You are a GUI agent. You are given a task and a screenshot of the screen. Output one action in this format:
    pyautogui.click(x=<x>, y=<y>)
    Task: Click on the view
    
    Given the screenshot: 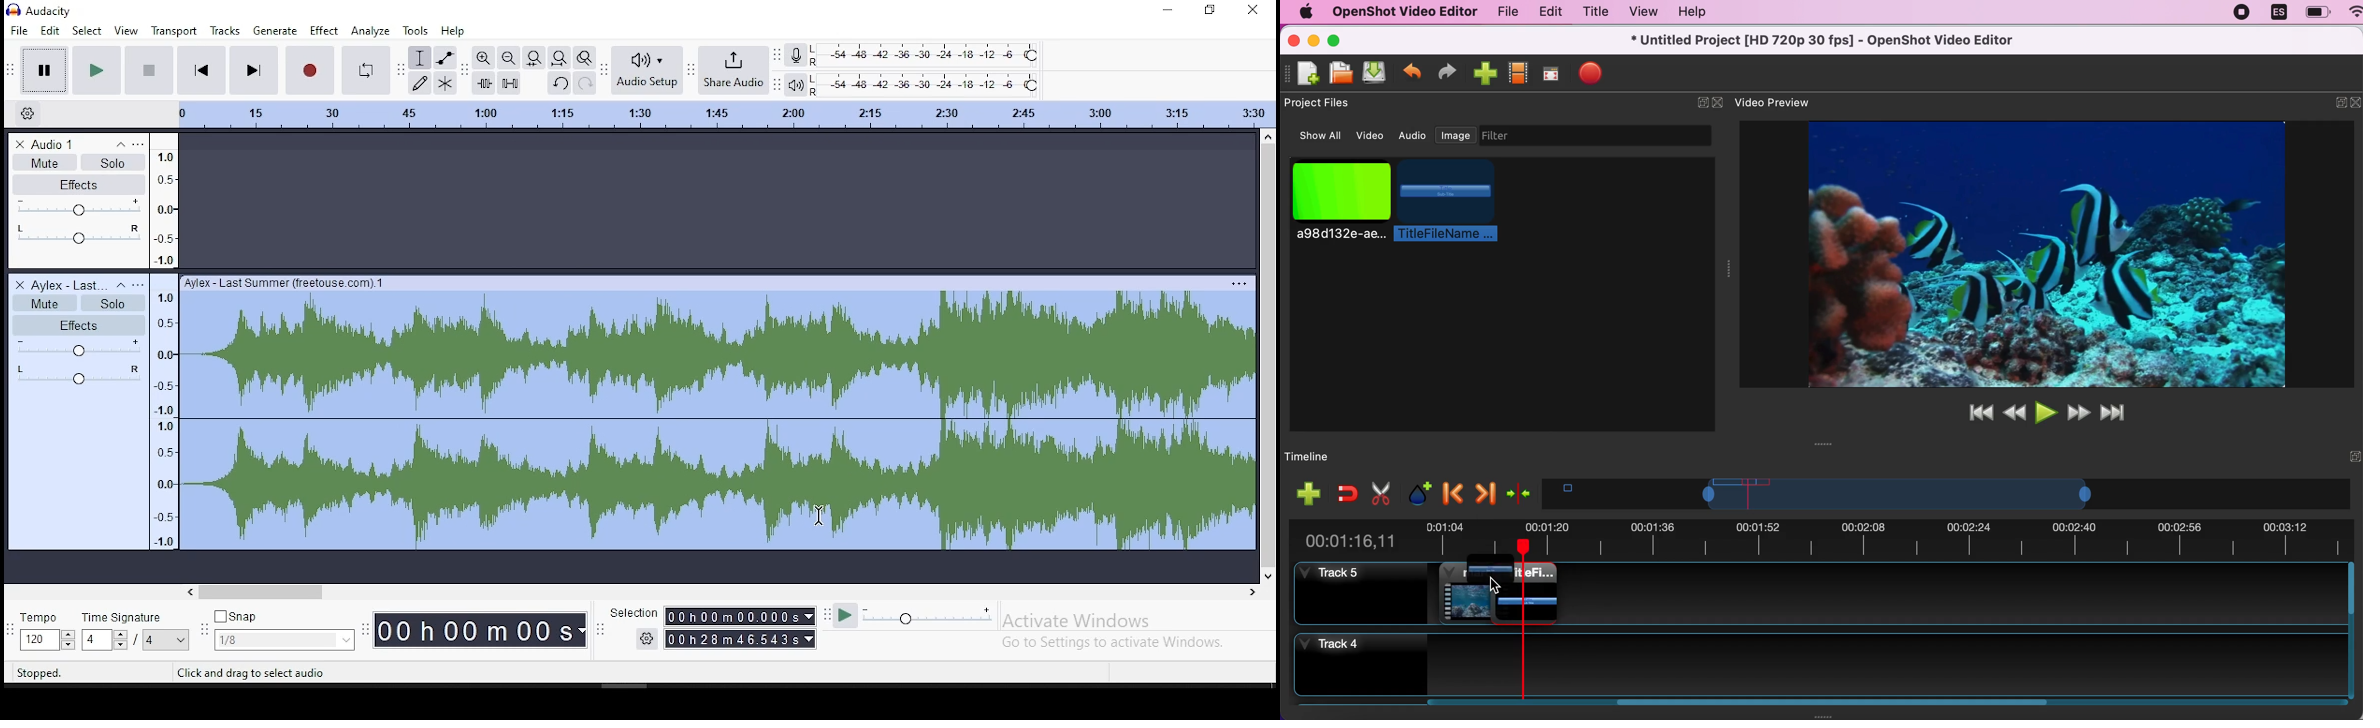 What is the action you would take?
    pyautogui.click(x=1643, y=11)
    